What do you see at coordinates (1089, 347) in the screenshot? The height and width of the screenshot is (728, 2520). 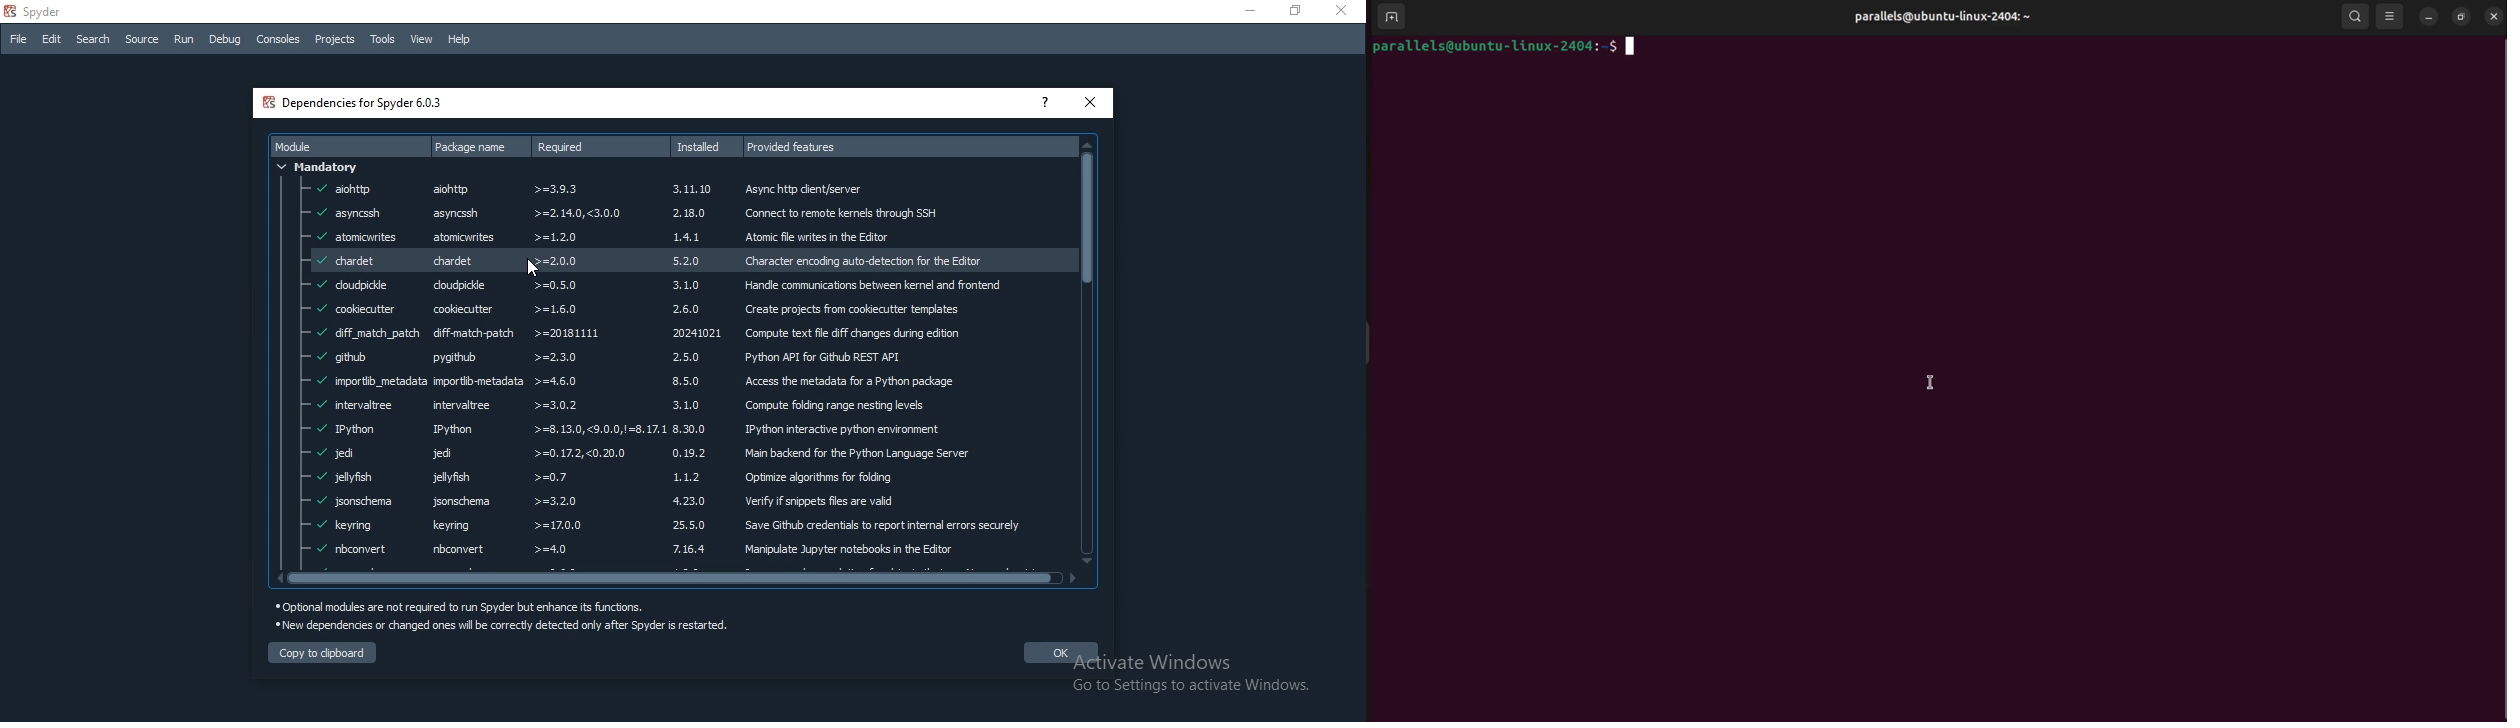 I see `scroll bar` at bounding box center [1089, 347].